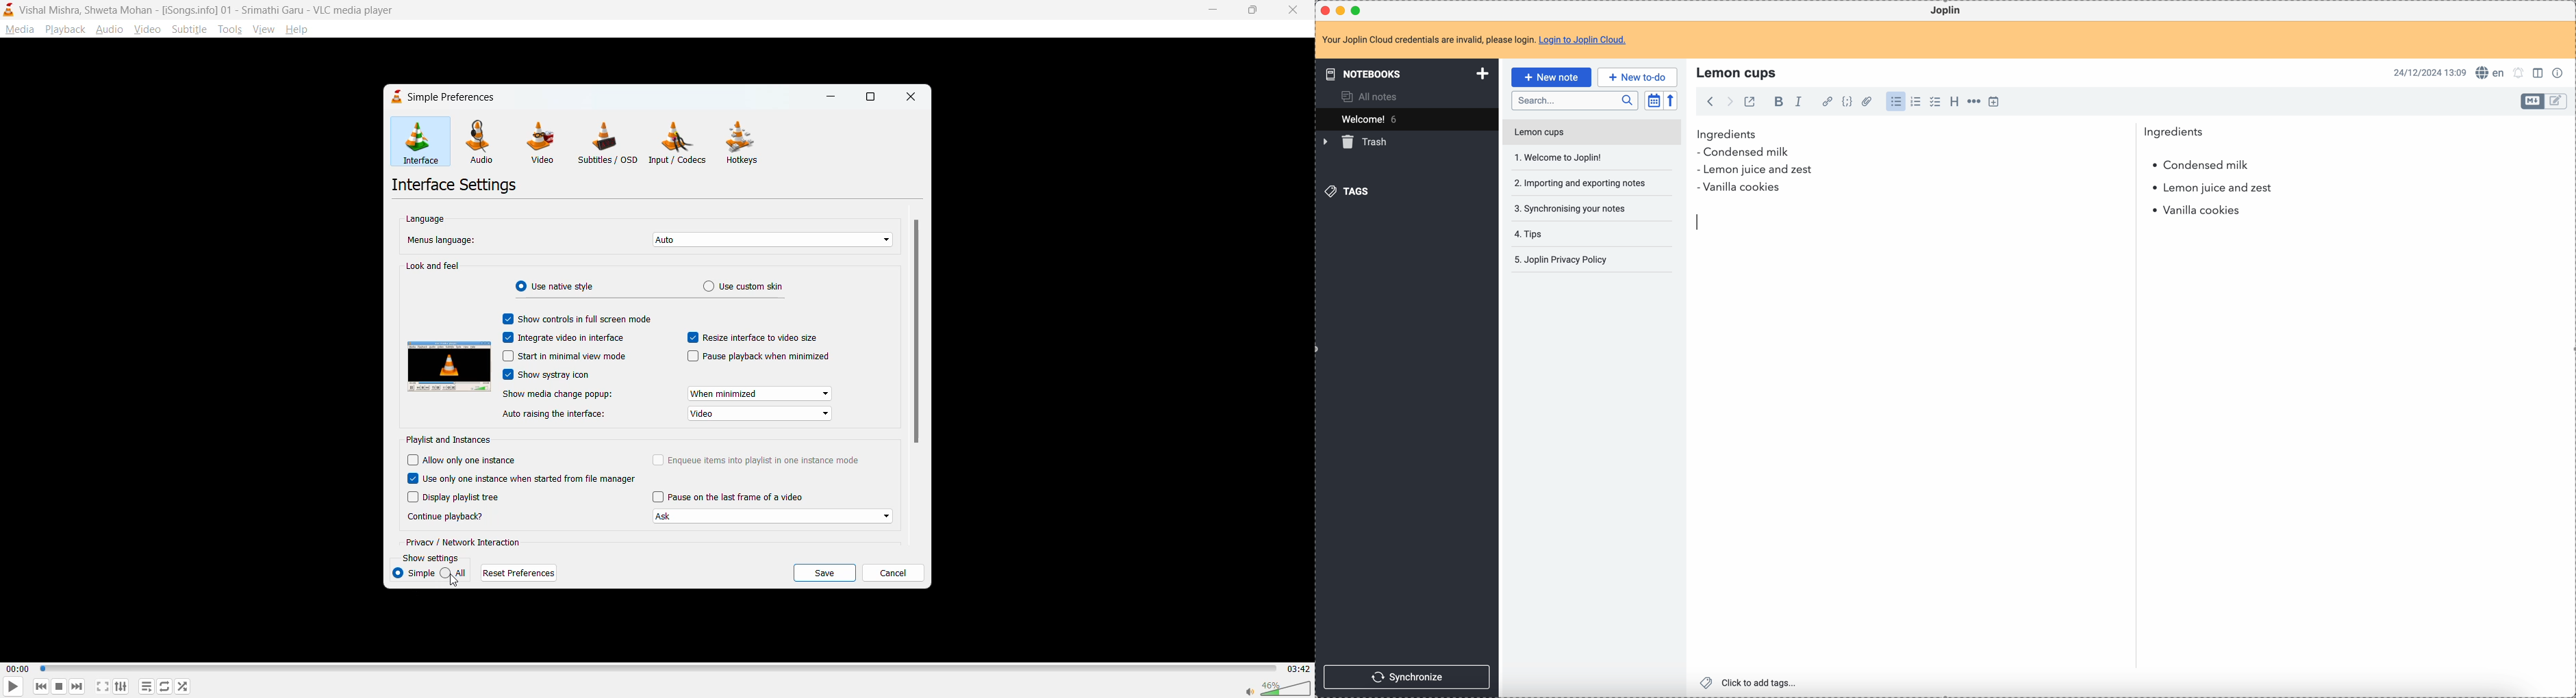  Describe the element at coordinates (464, 496) in the screenshot. I see `display playlist tree` at that location.